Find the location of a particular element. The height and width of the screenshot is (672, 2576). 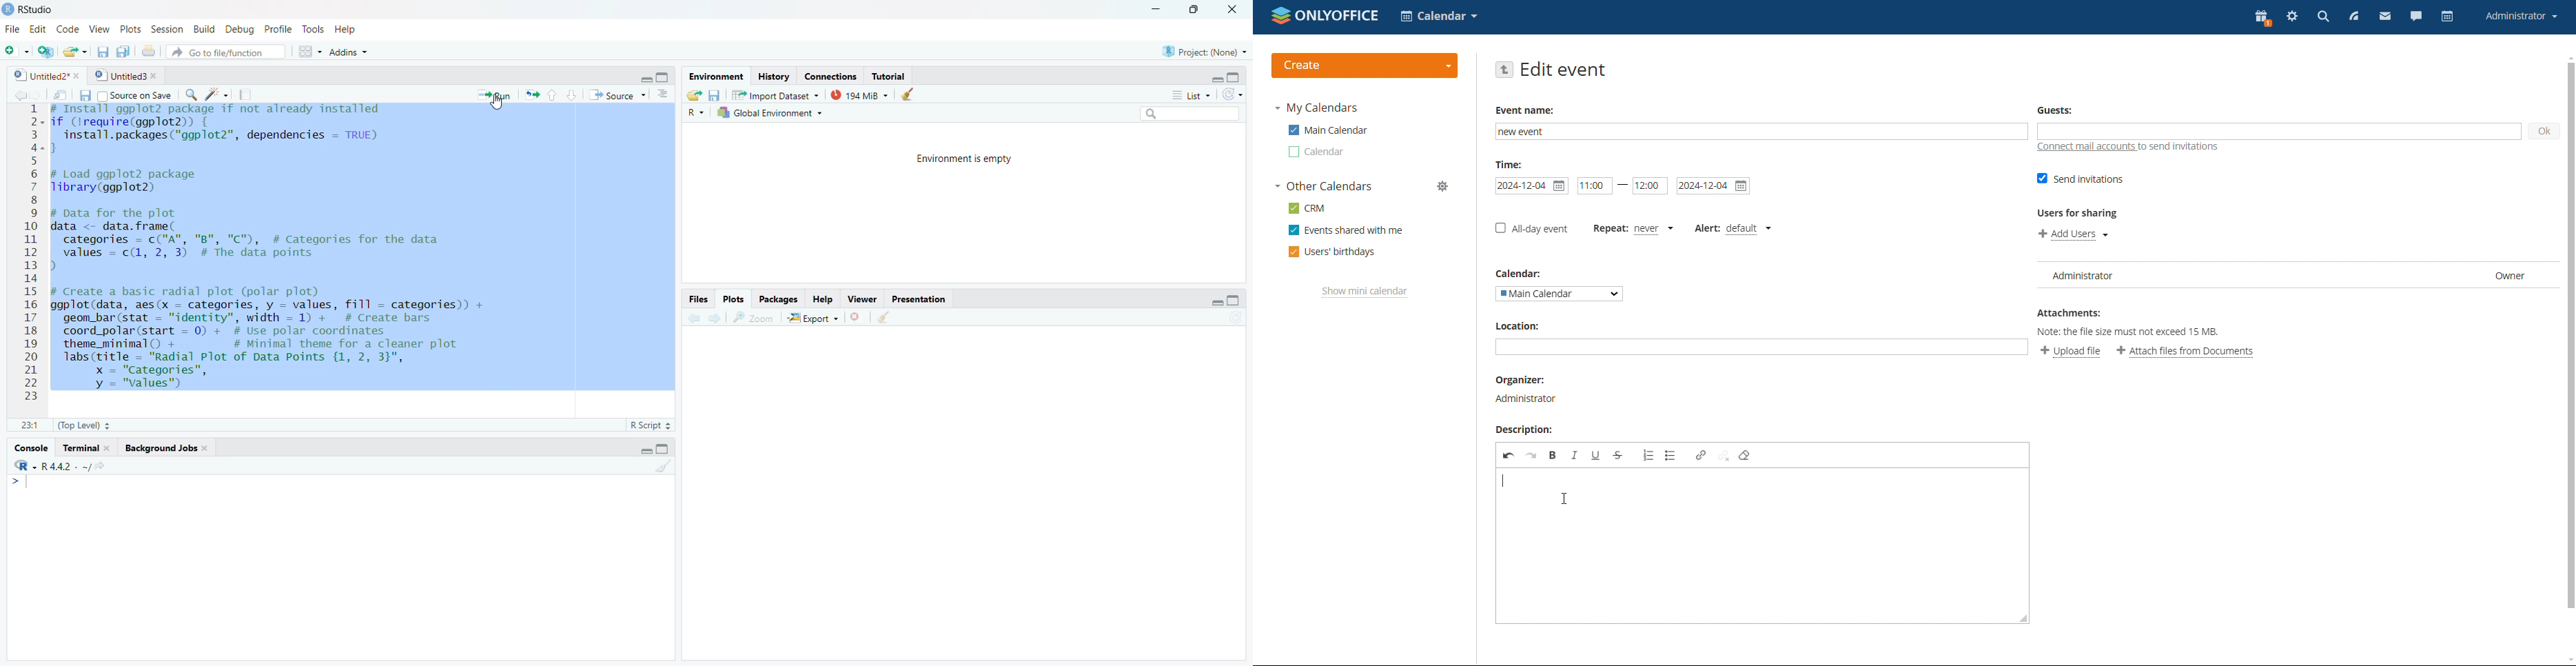

Terminal is located at coordinates (87, 449).